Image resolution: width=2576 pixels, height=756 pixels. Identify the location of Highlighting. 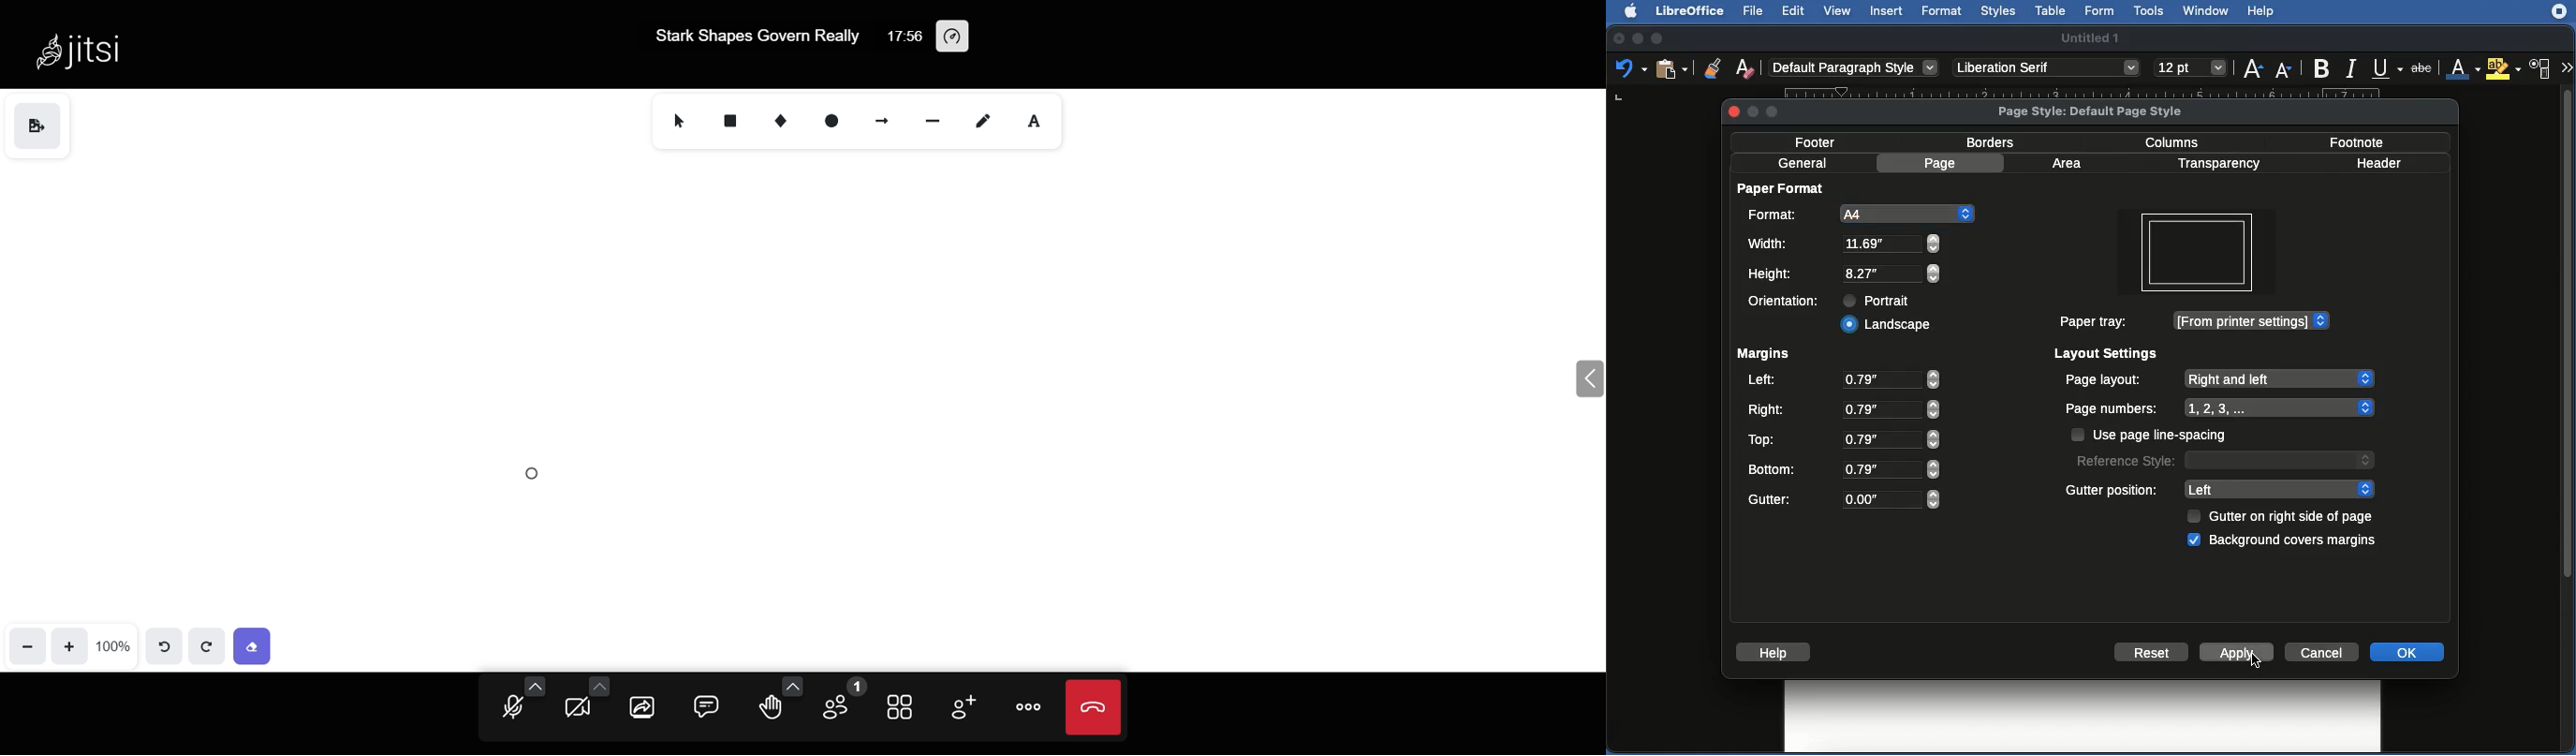
(2502, 68).